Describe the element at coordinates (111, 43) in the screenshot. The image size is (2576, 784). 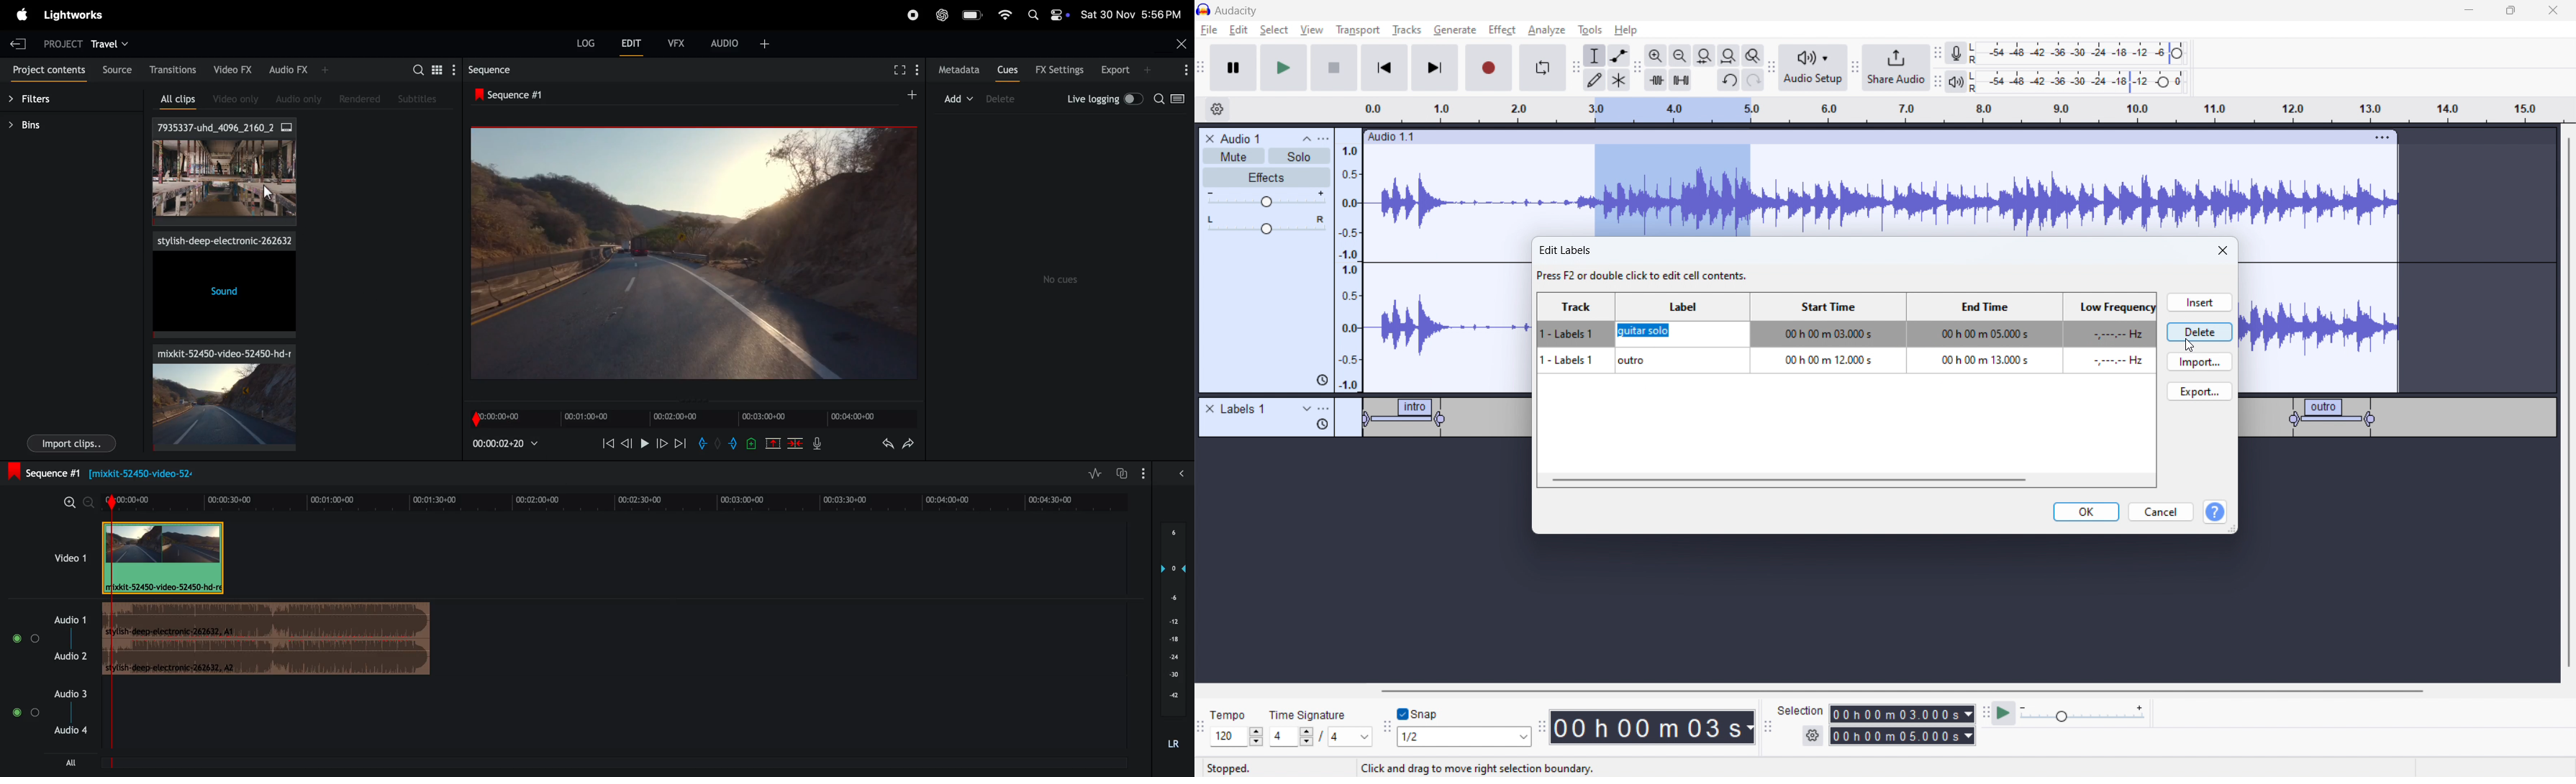
I see `travel` at that location.